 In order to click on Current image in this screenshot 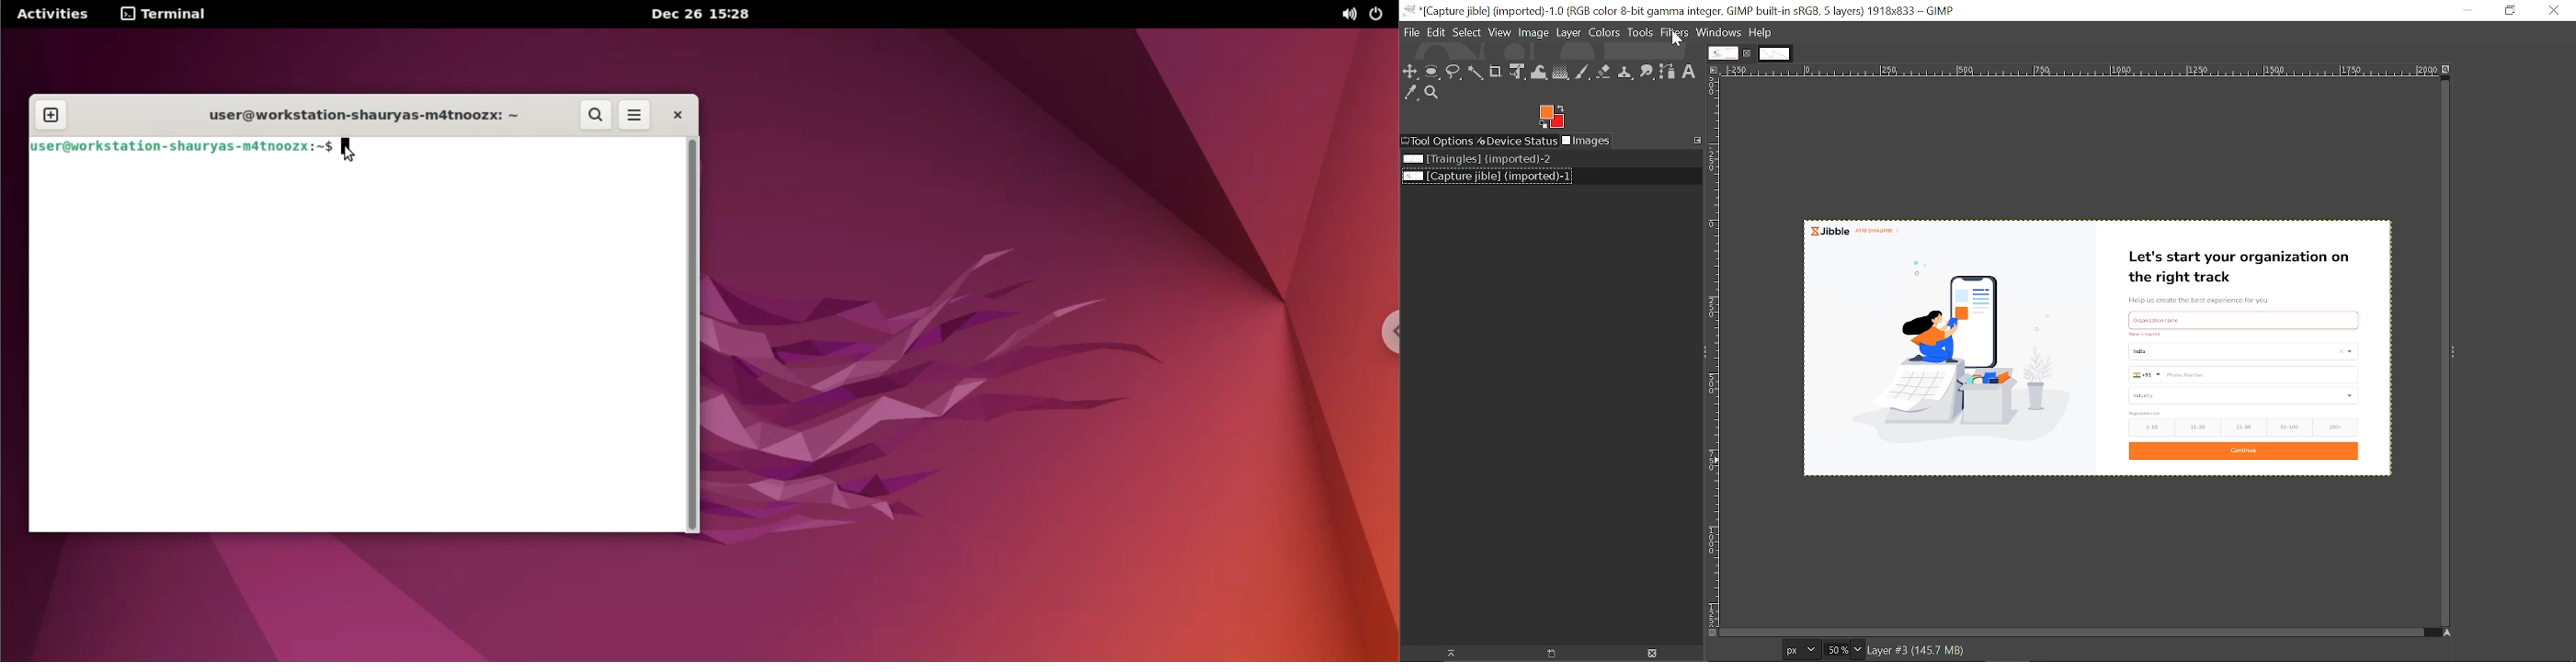, I will do `click(2096, 347)`.